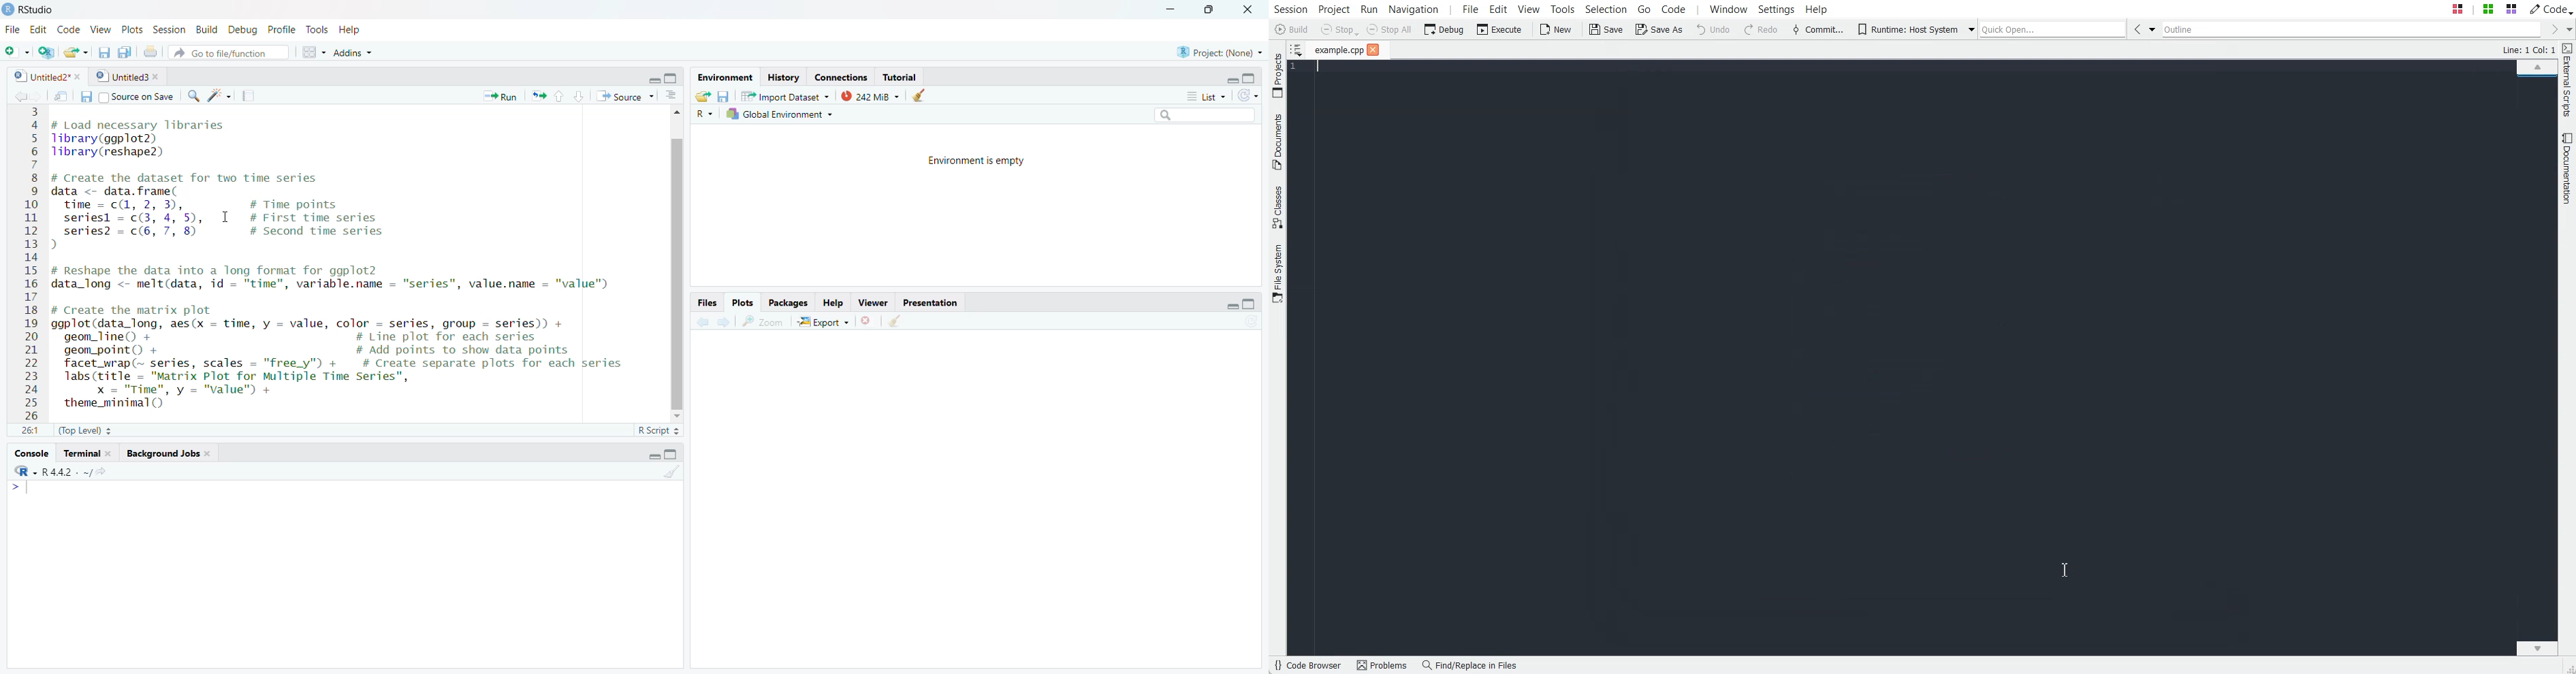  What do you see at coordinates (17, 52) in the screenshot?
I see `new file` at bounding box center [17, 52].